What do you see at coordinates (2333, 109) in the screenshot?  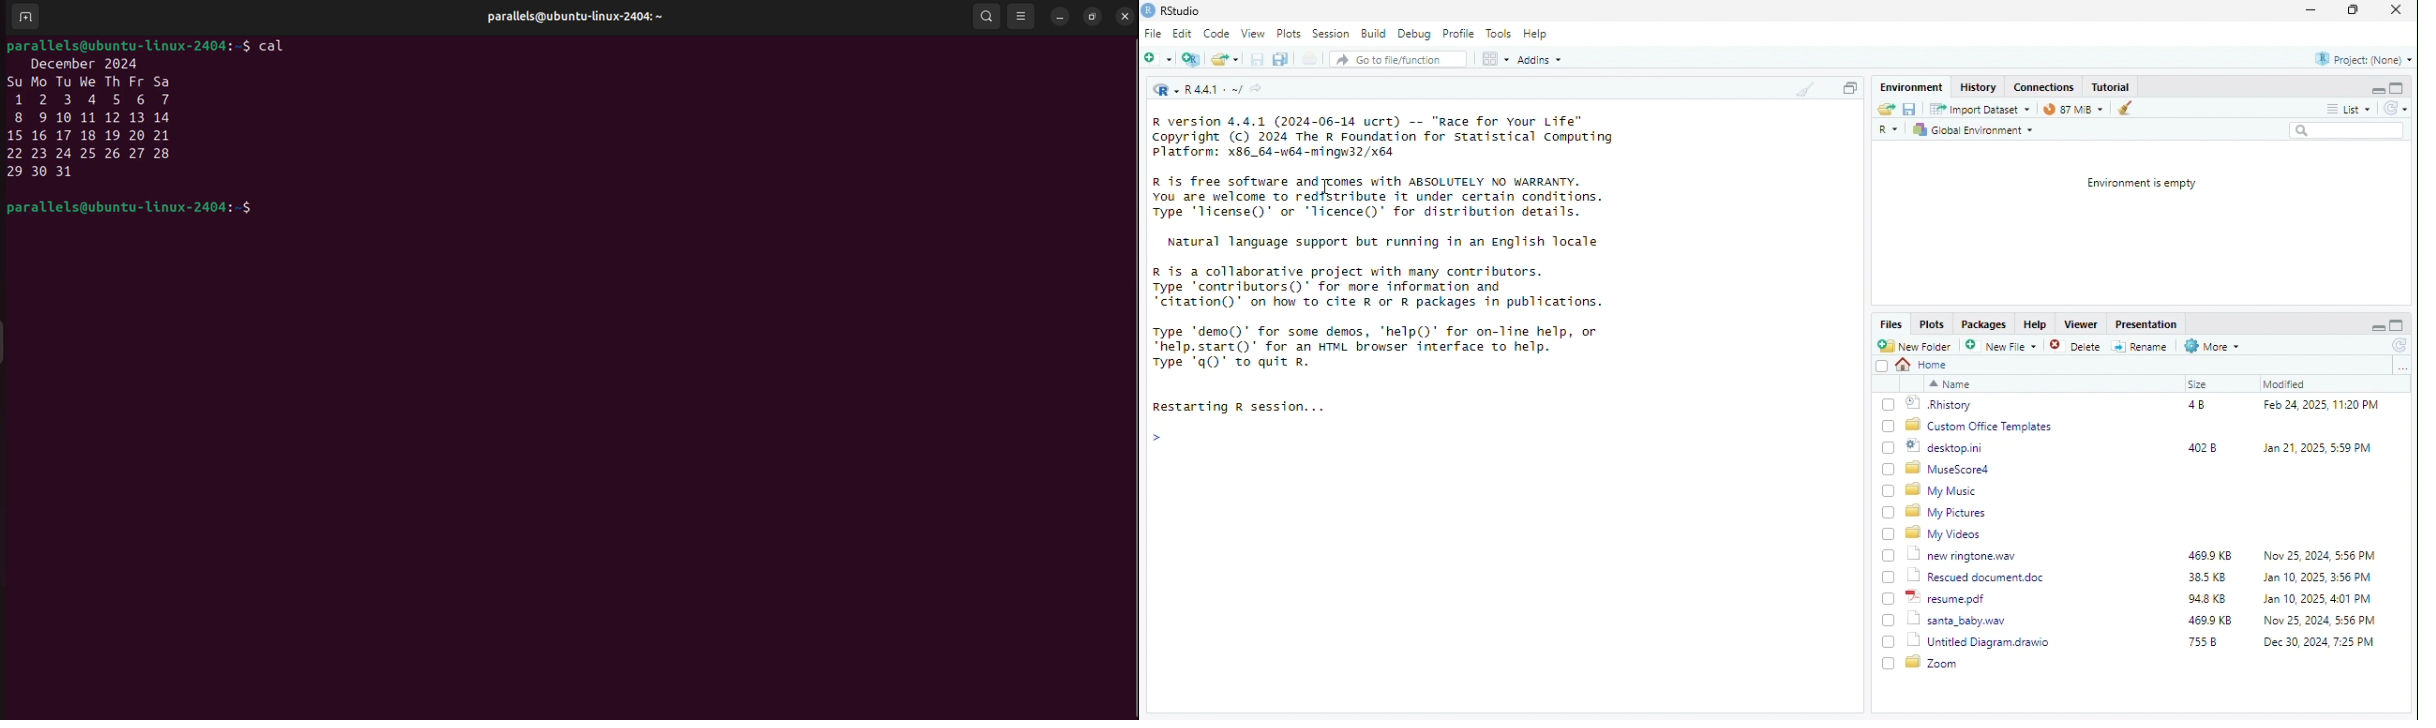 I see `more` at bounding box center [2333, 109].